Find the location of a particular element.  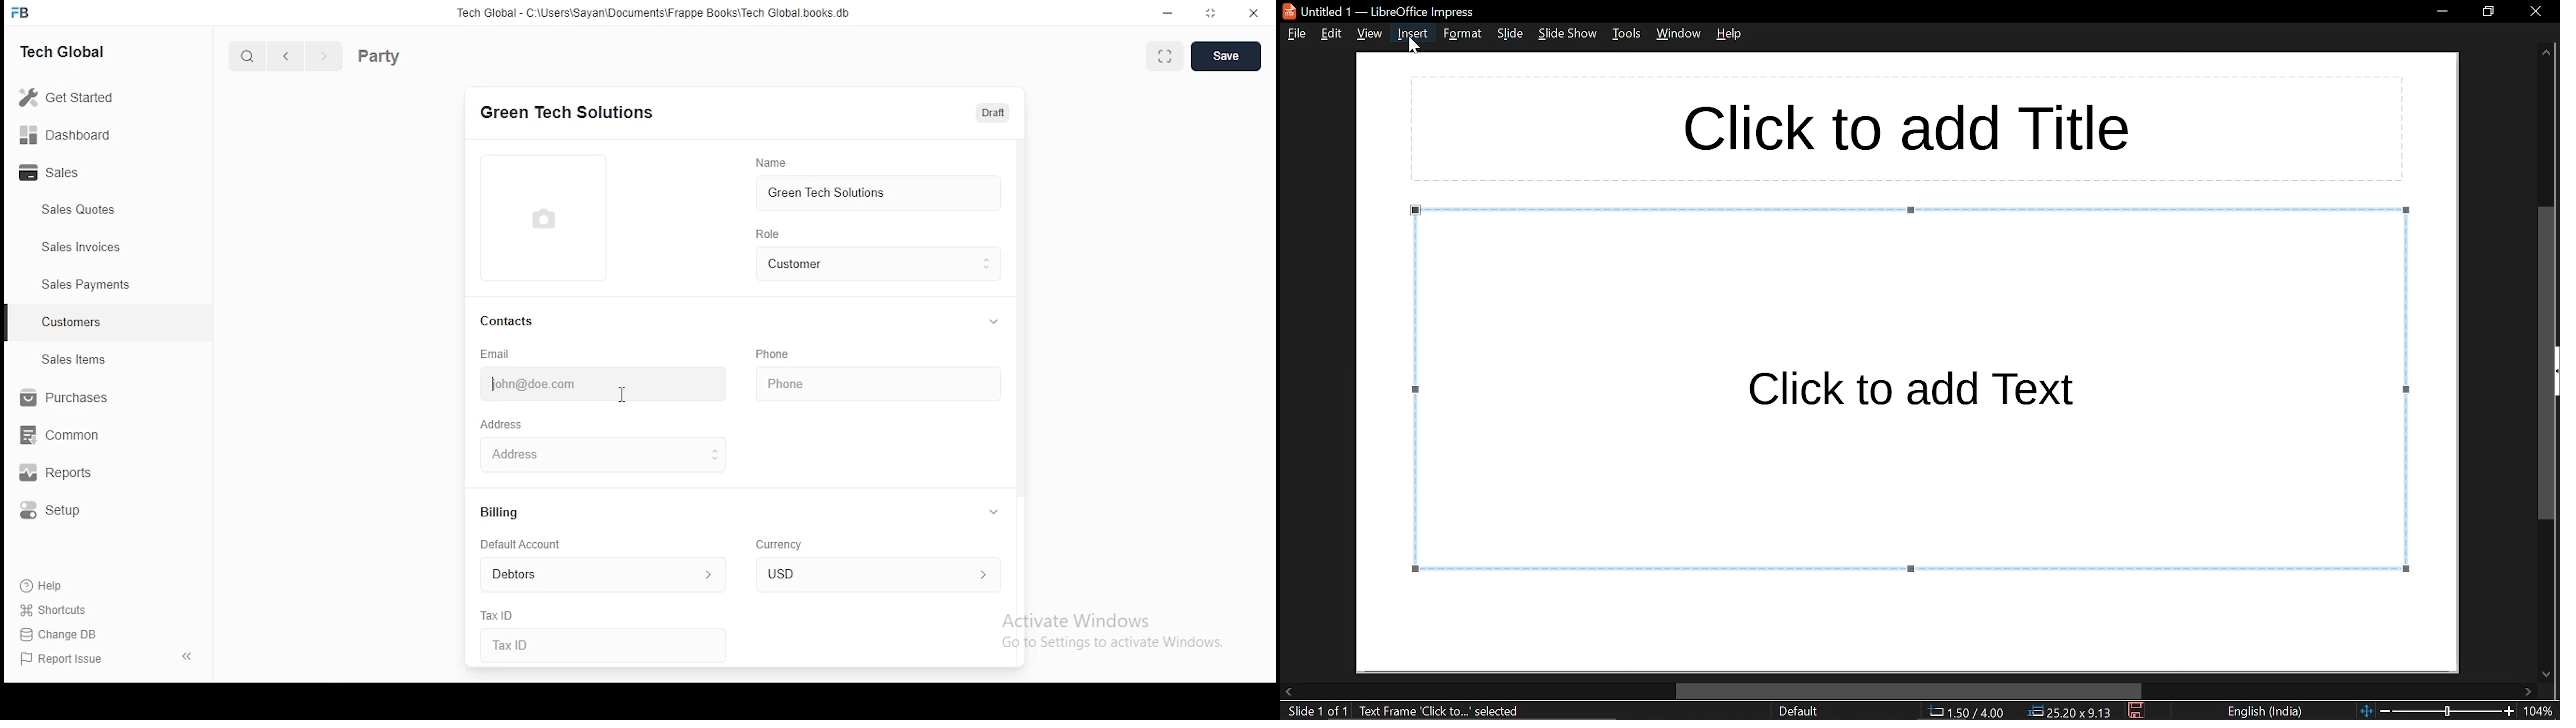

tax ID is located at coordinates (500, 616).